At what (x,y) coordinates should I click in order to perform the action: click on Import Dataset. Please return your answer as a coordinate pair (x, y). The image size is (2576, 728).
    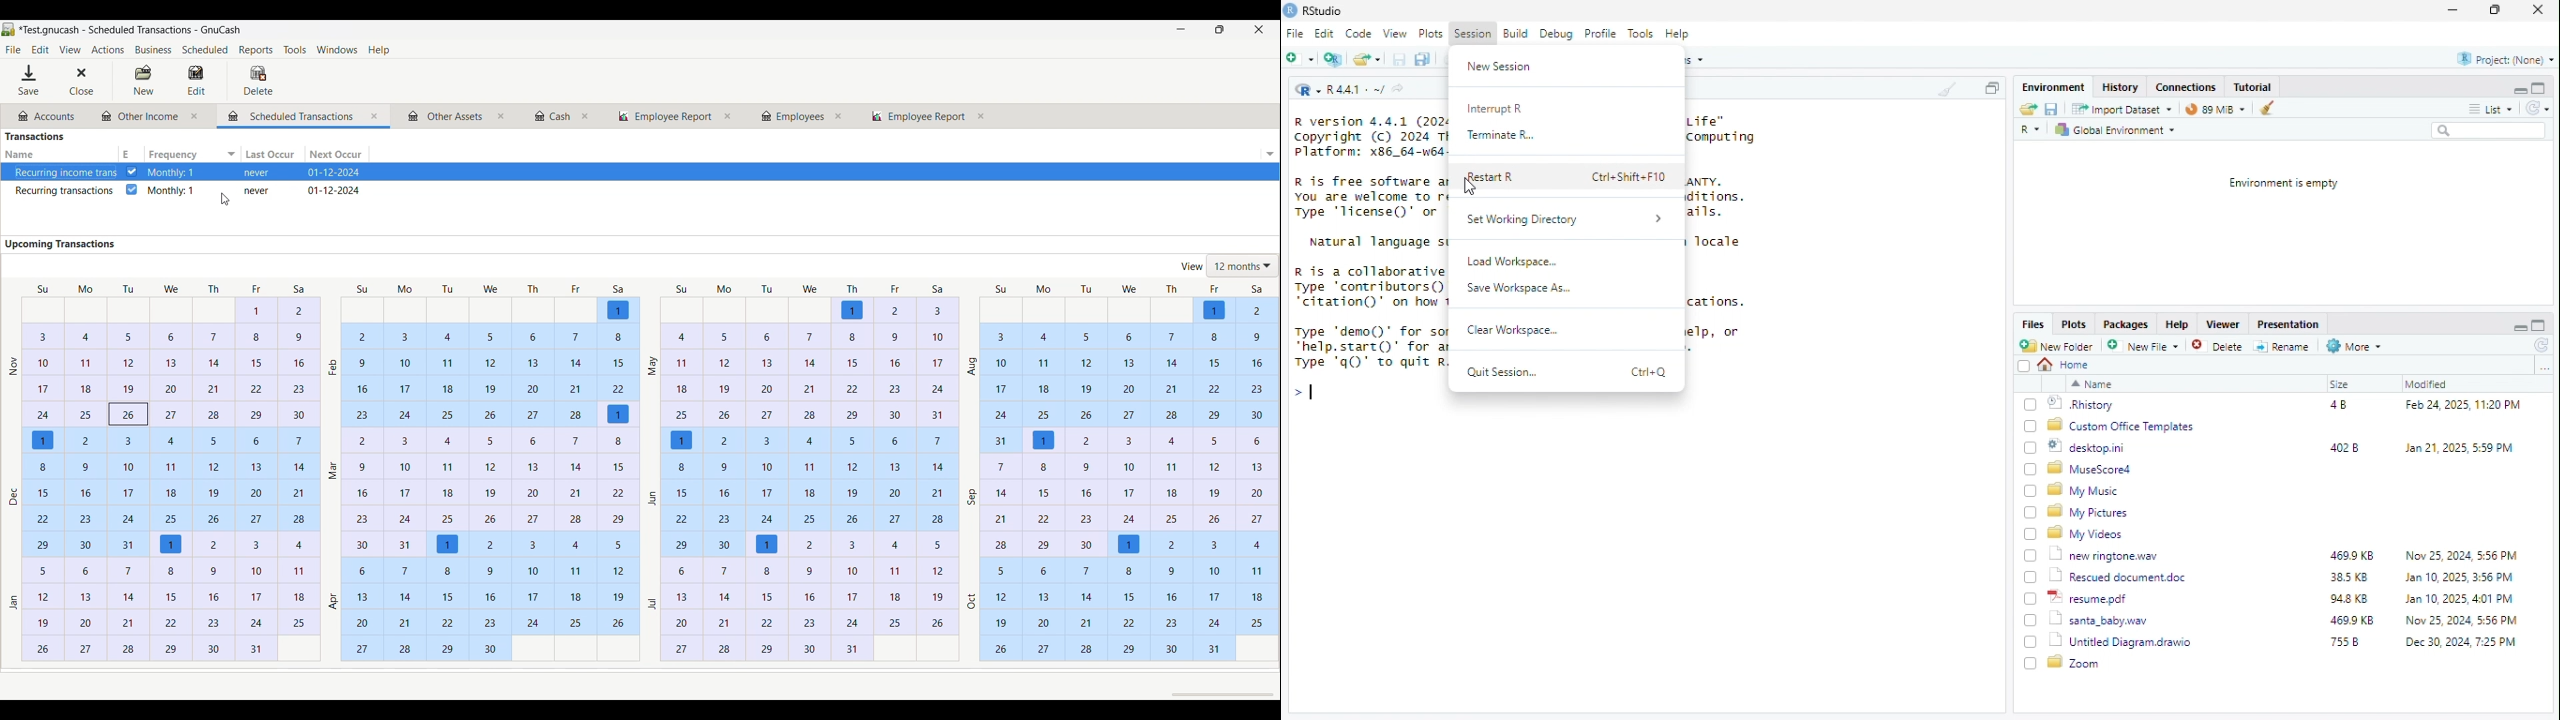
    Looking at the image, I should click on (2121, 109).